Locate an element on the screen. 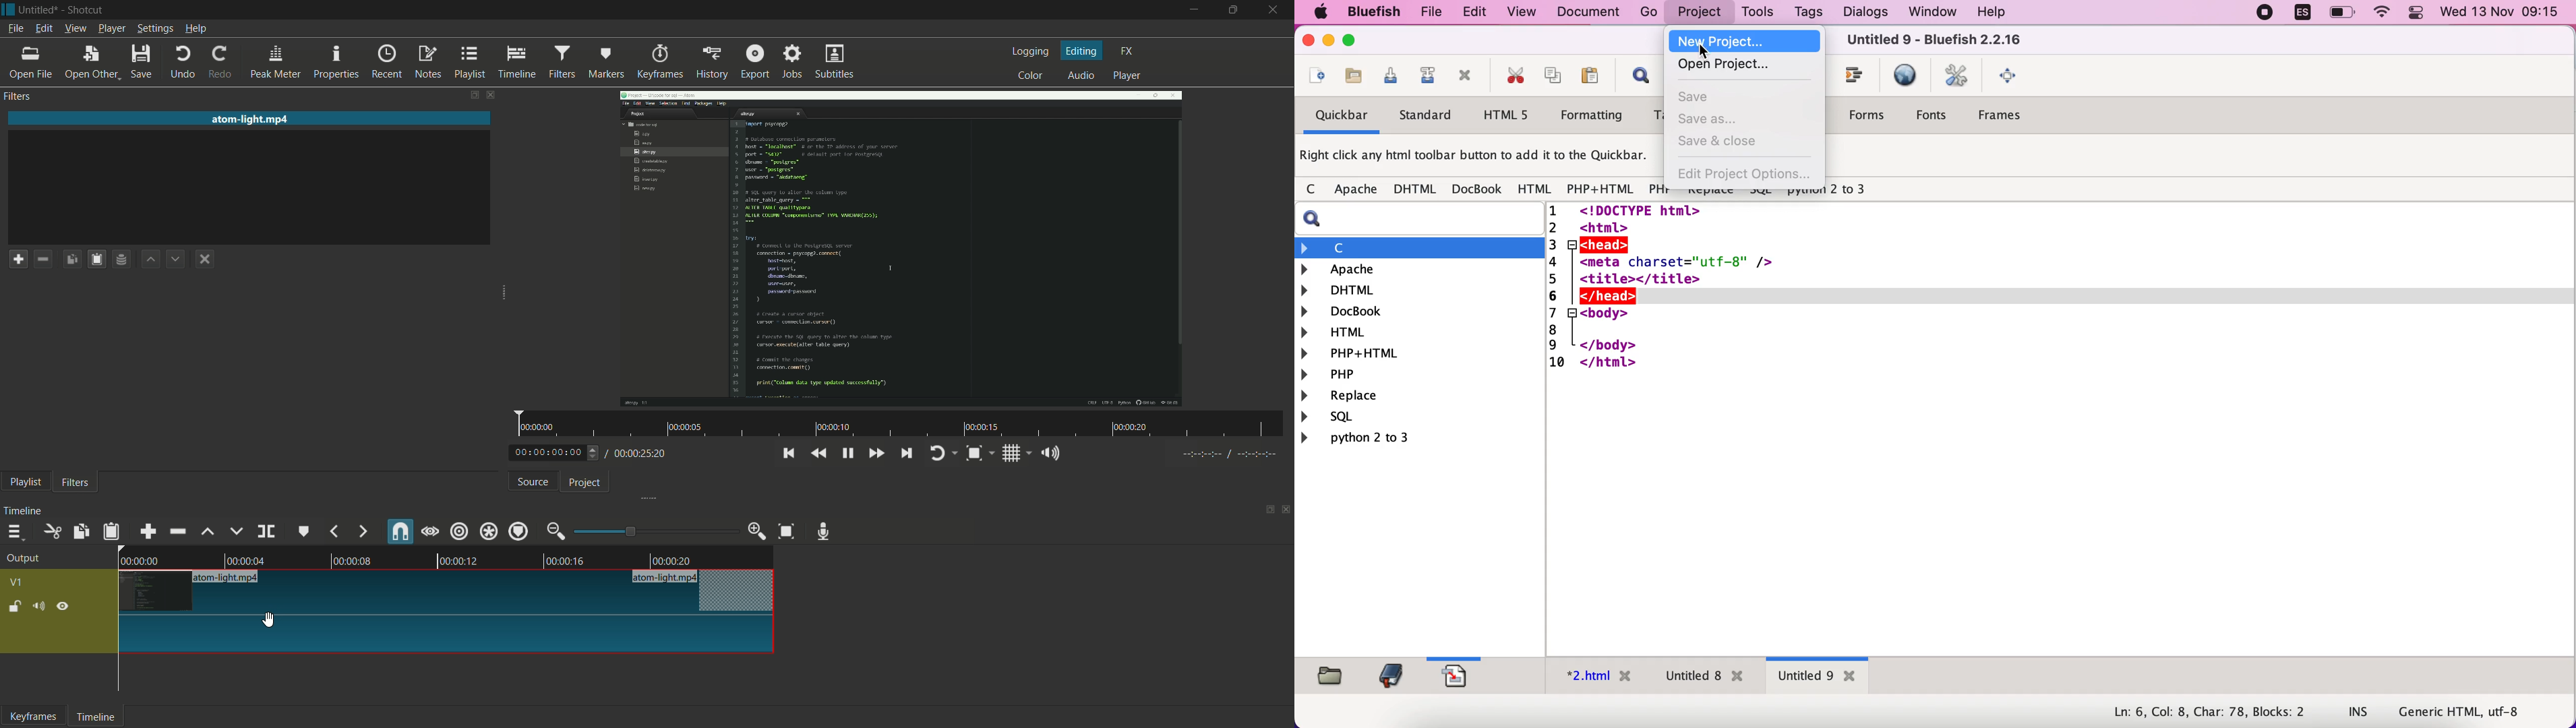 Image resolution: width=2576 pixels, height=728 pixels. timeline is located at coordinates (517, 63).